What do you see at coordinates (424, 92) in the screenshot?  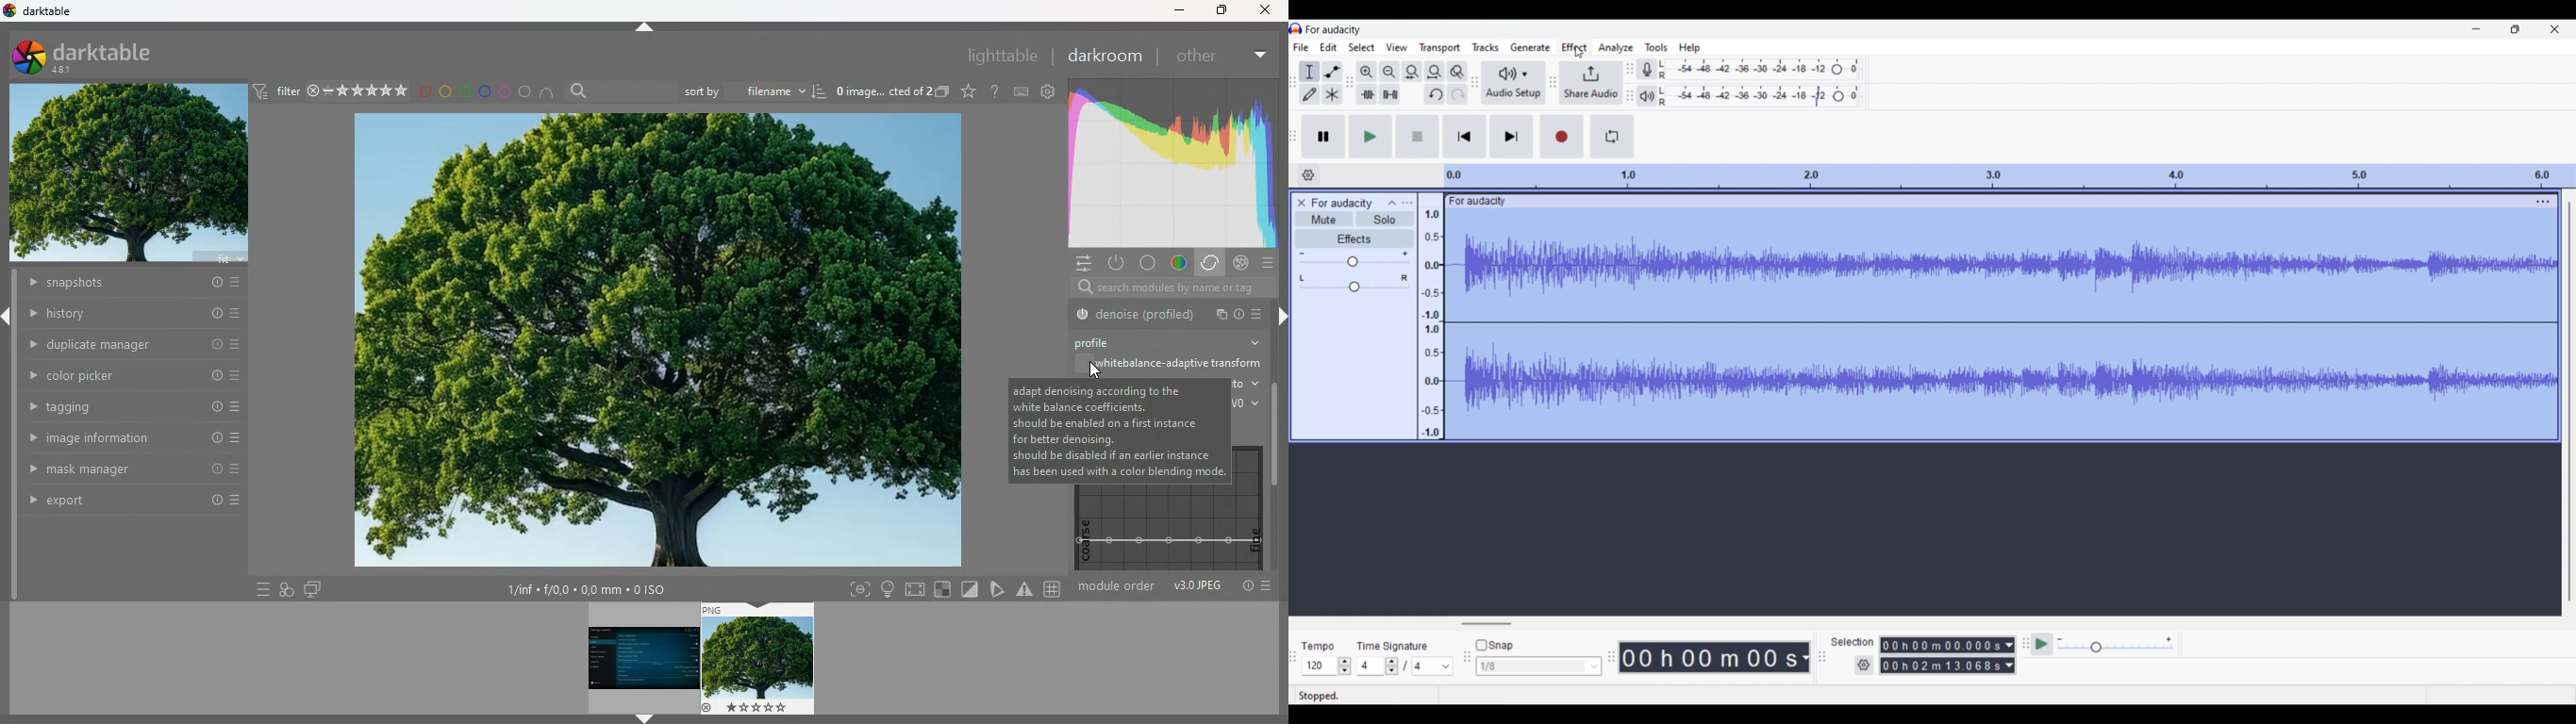 I see `red` at bounding box center [424, 92].